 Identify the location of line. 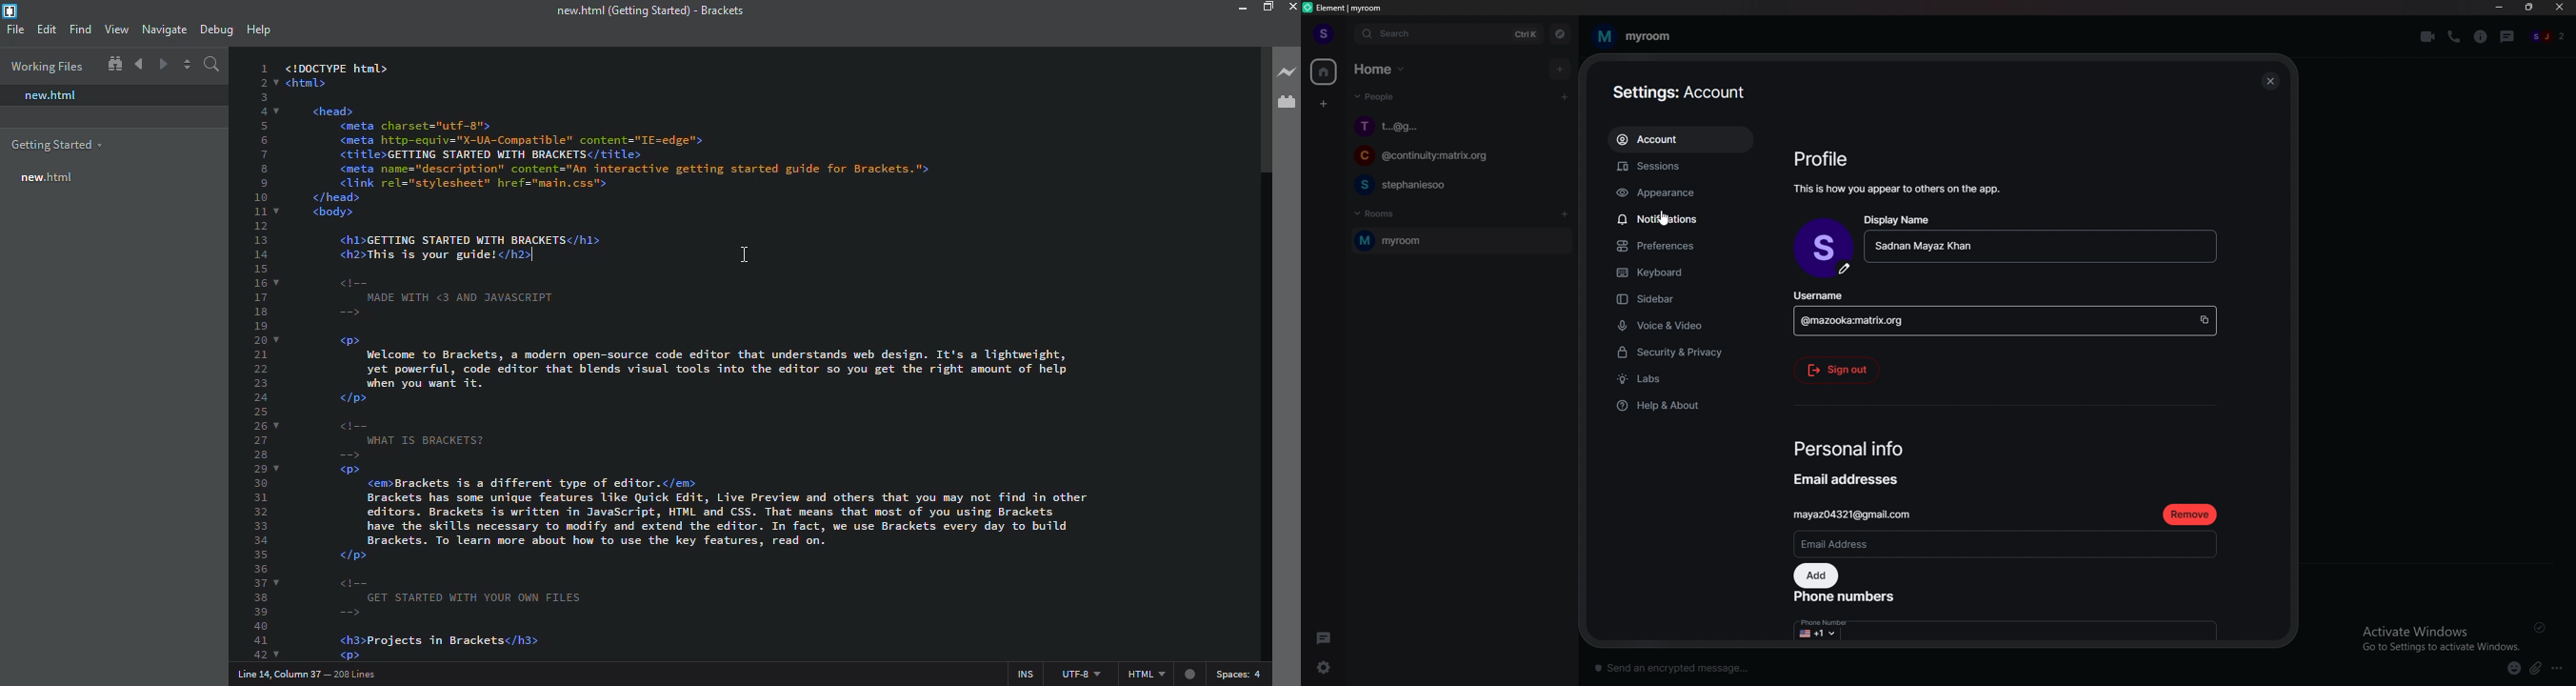
(305, 674).